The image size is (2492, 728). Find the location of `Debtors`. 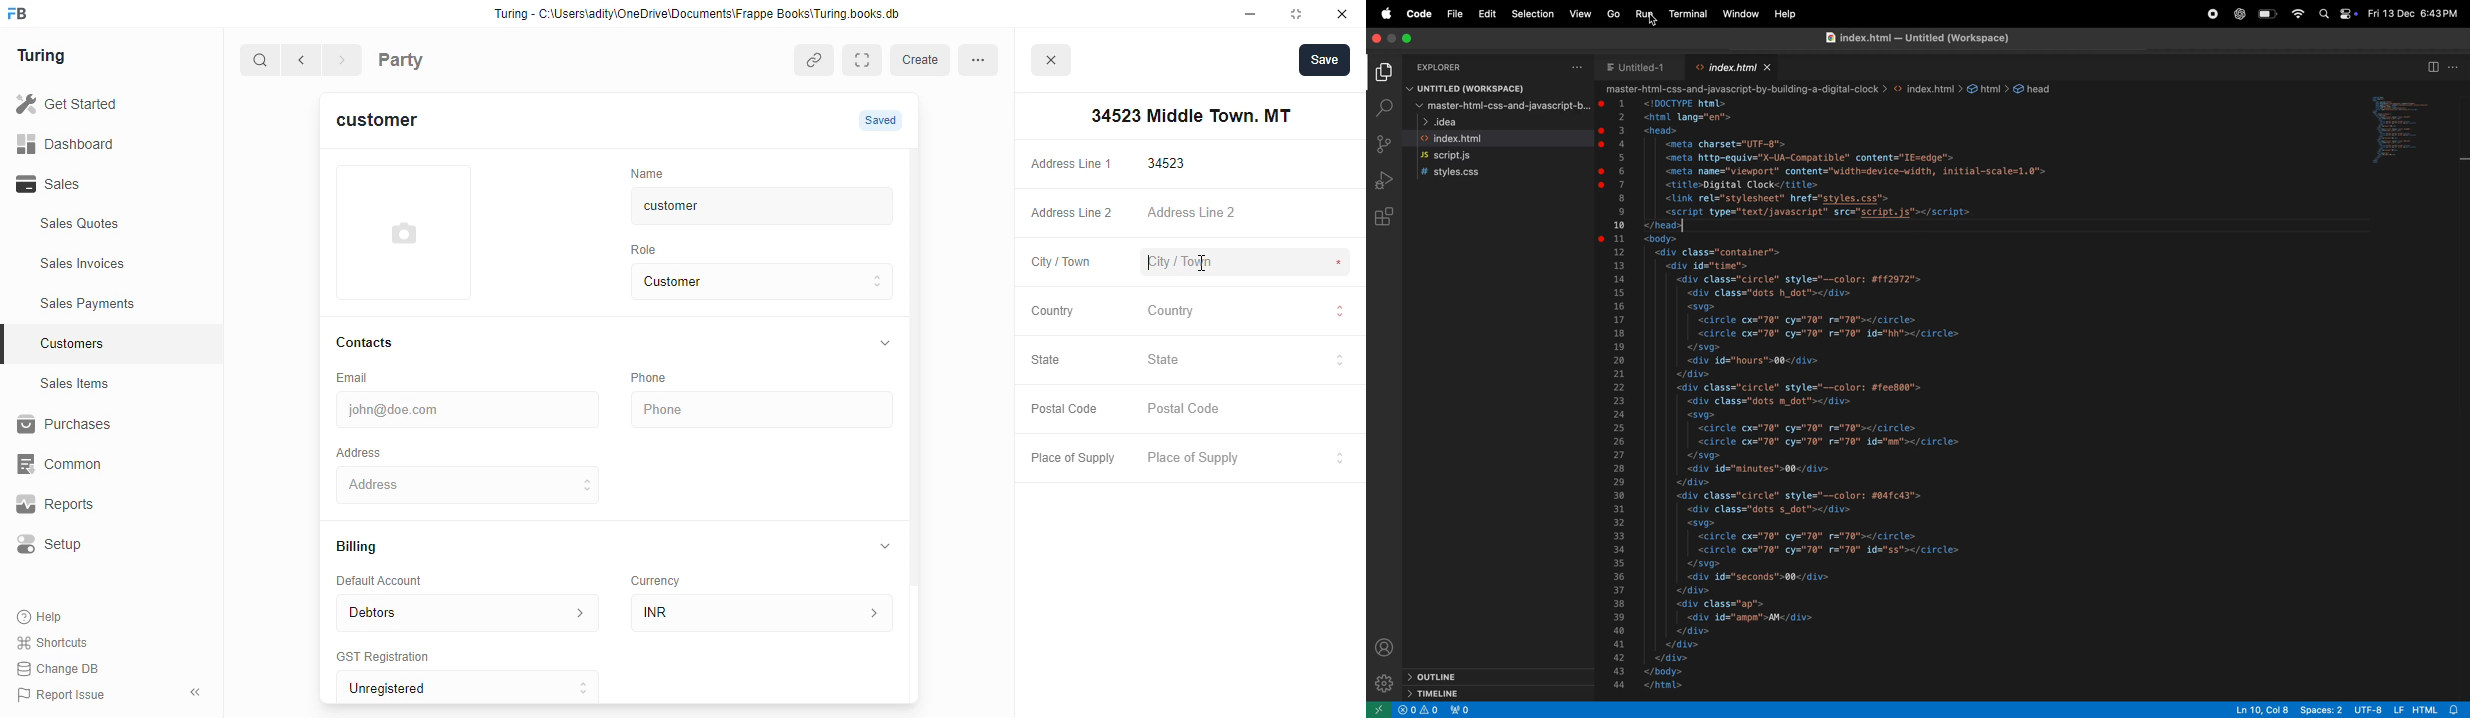

Debtors is located at coordinates (467, 611).